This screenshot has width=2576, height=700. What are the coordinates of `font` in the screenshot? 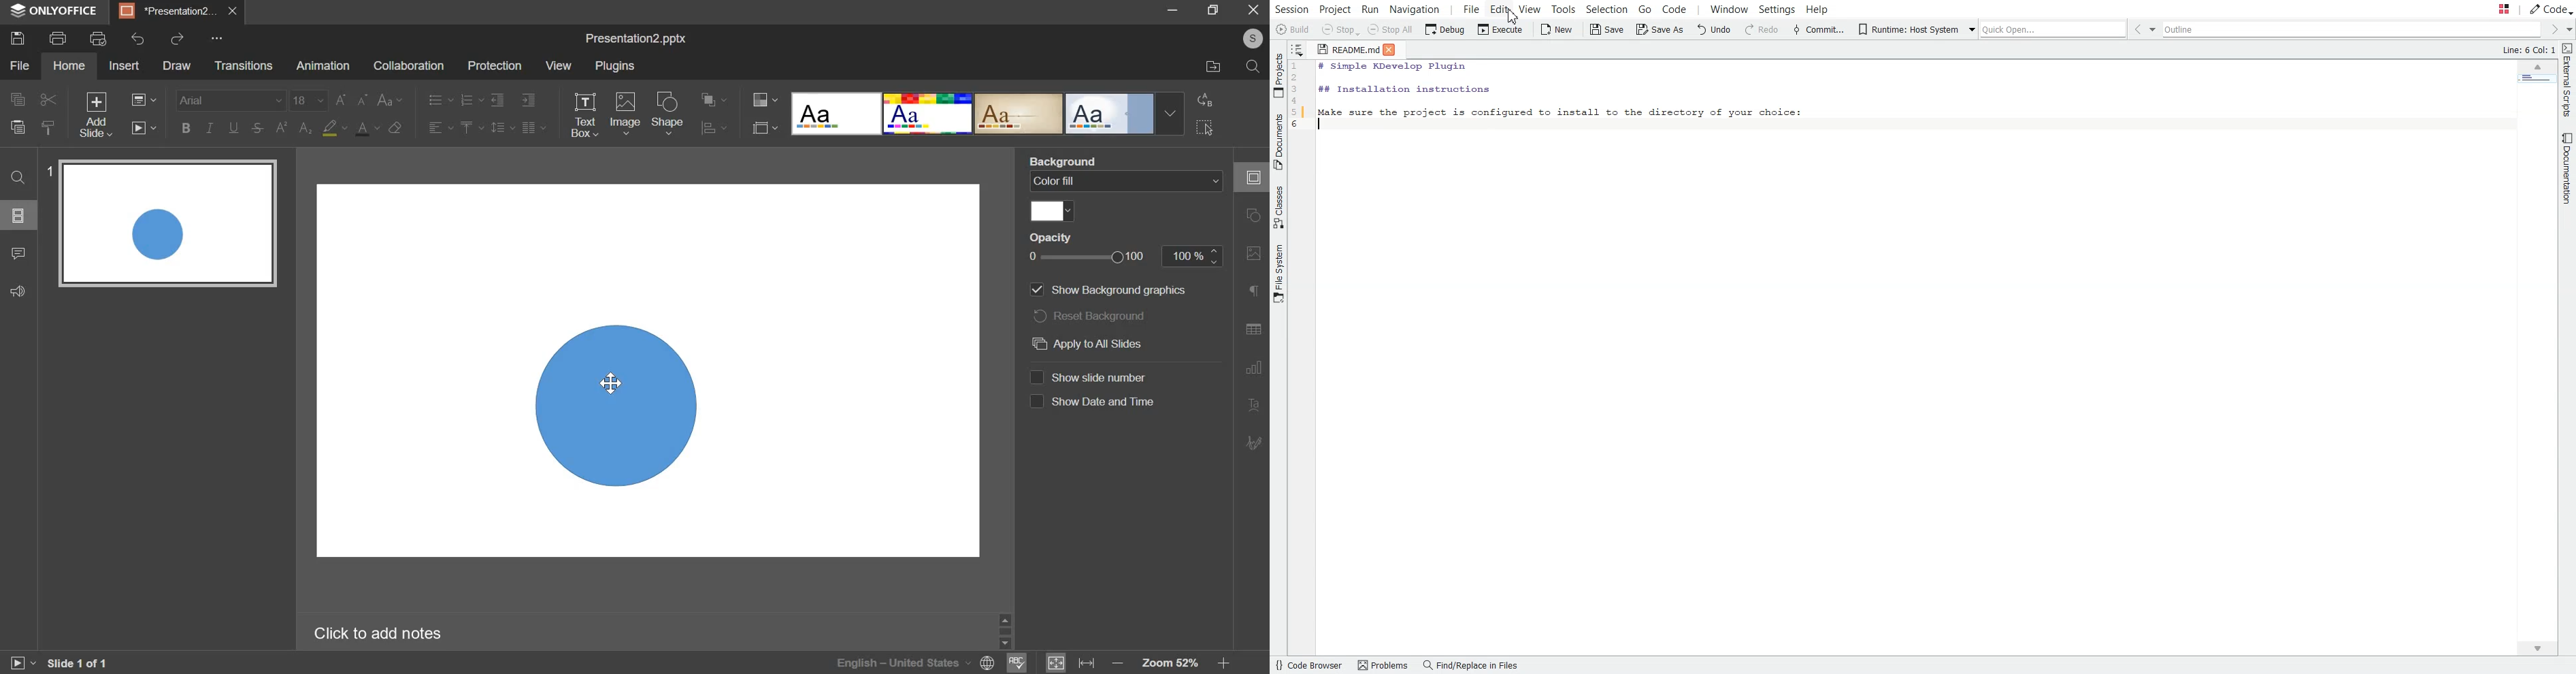 It's located at (230, 100).